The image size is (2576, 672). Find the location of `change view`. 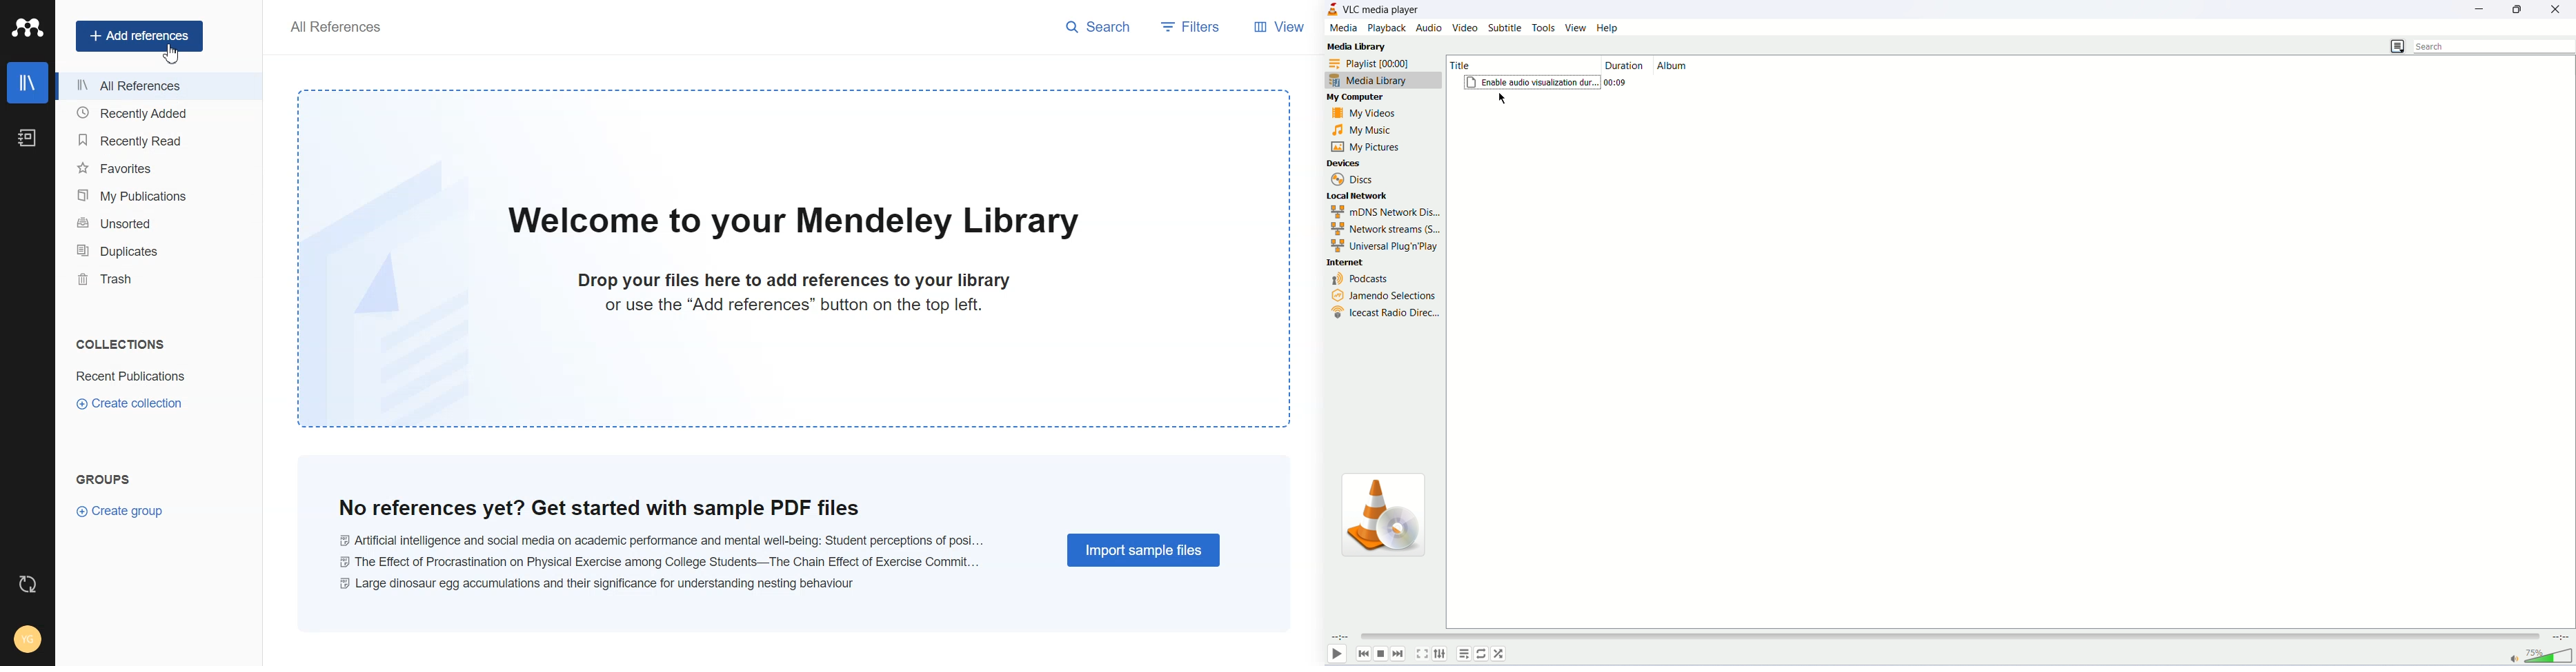

change view is located at coordinates (2397, 47).